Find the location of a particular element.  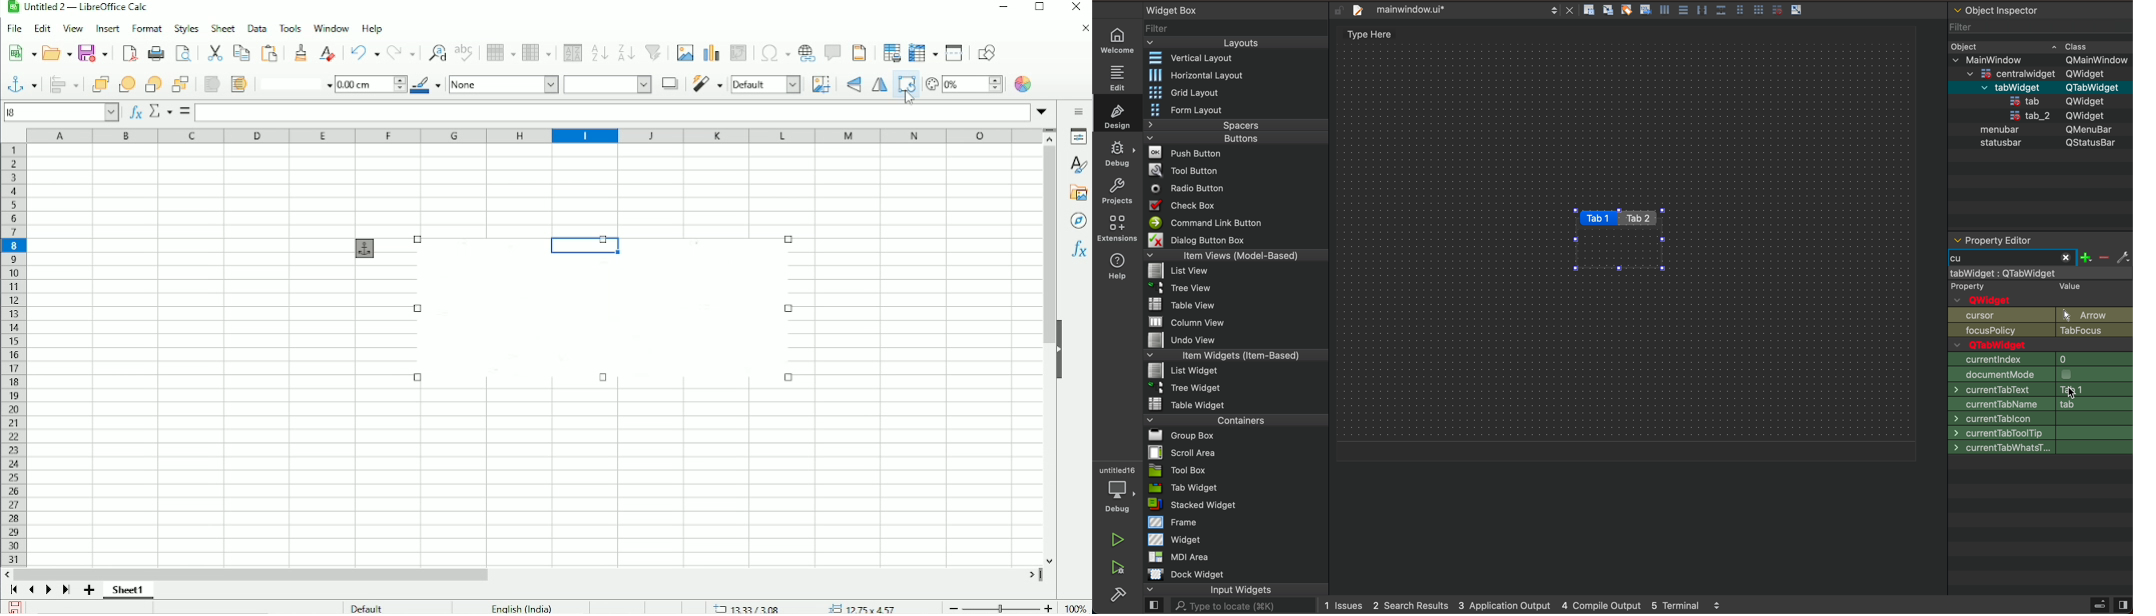

Close is located at coordinates (1075, 7).